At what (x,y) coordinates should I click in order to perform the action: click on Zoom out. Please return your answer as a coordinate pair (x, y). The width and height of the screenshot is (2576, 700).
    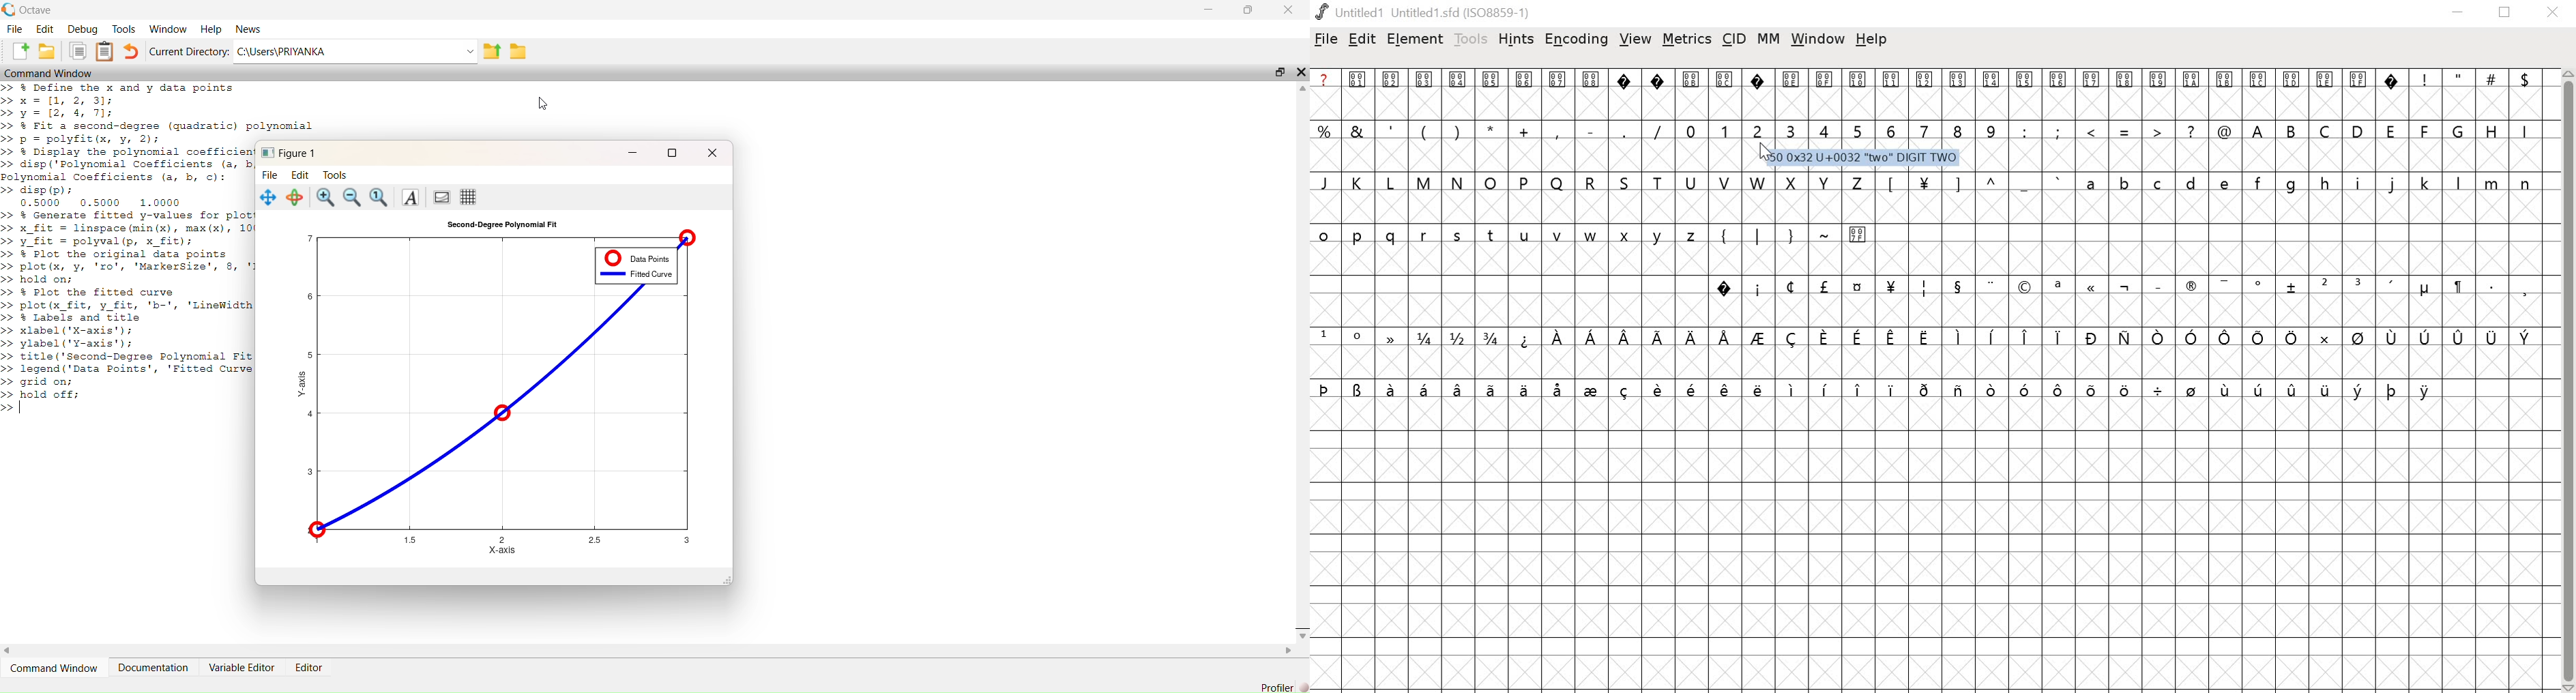
    Looking at the image, I should click on (353, 198).